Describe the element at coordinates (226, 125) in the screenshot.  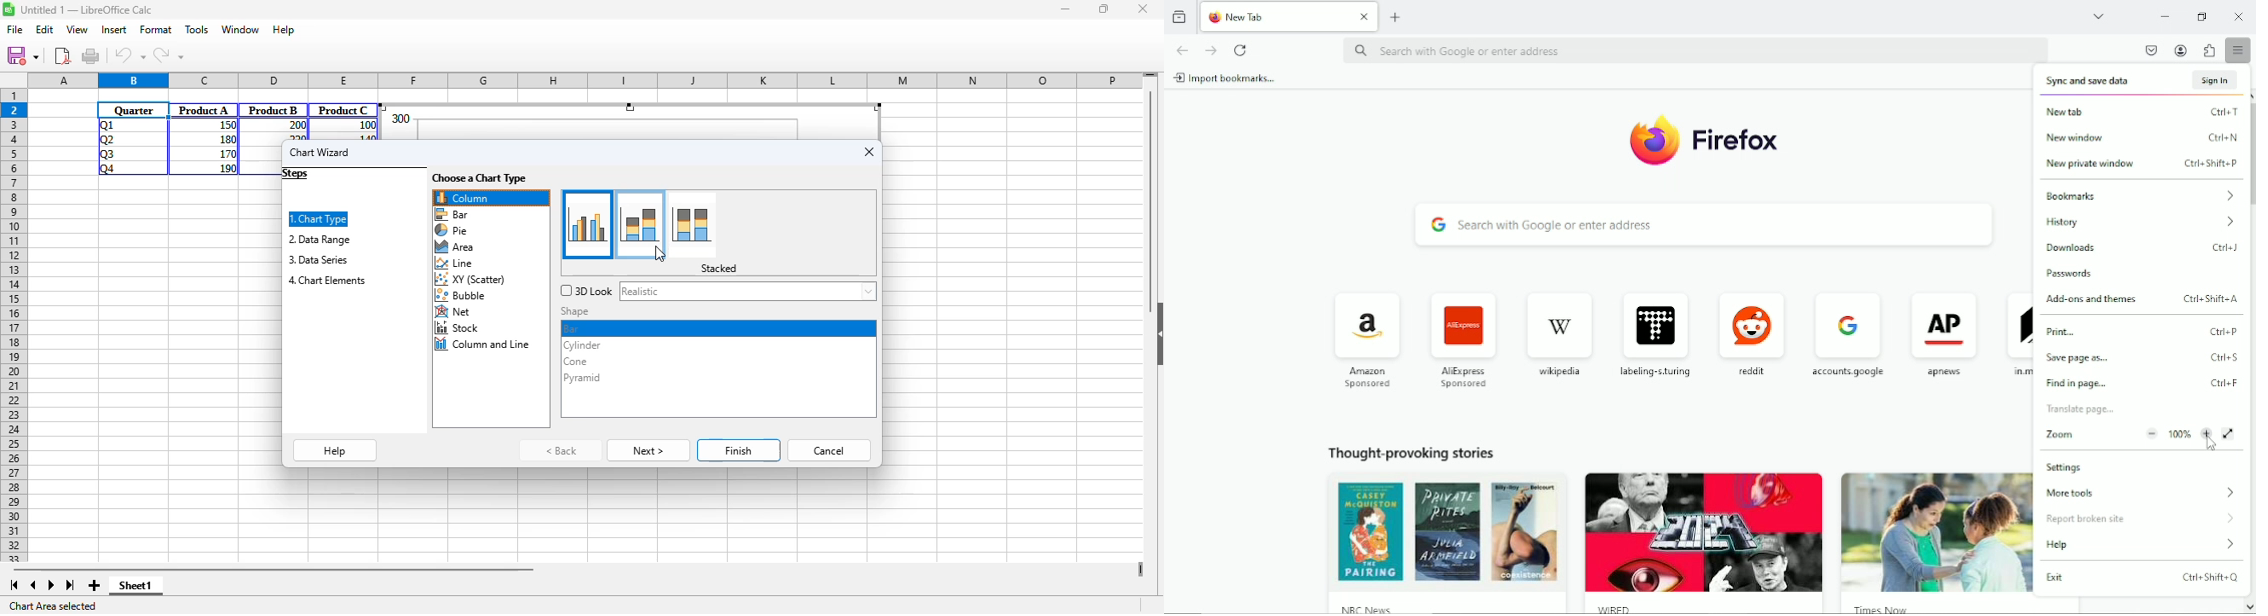
I see `150` at that location.